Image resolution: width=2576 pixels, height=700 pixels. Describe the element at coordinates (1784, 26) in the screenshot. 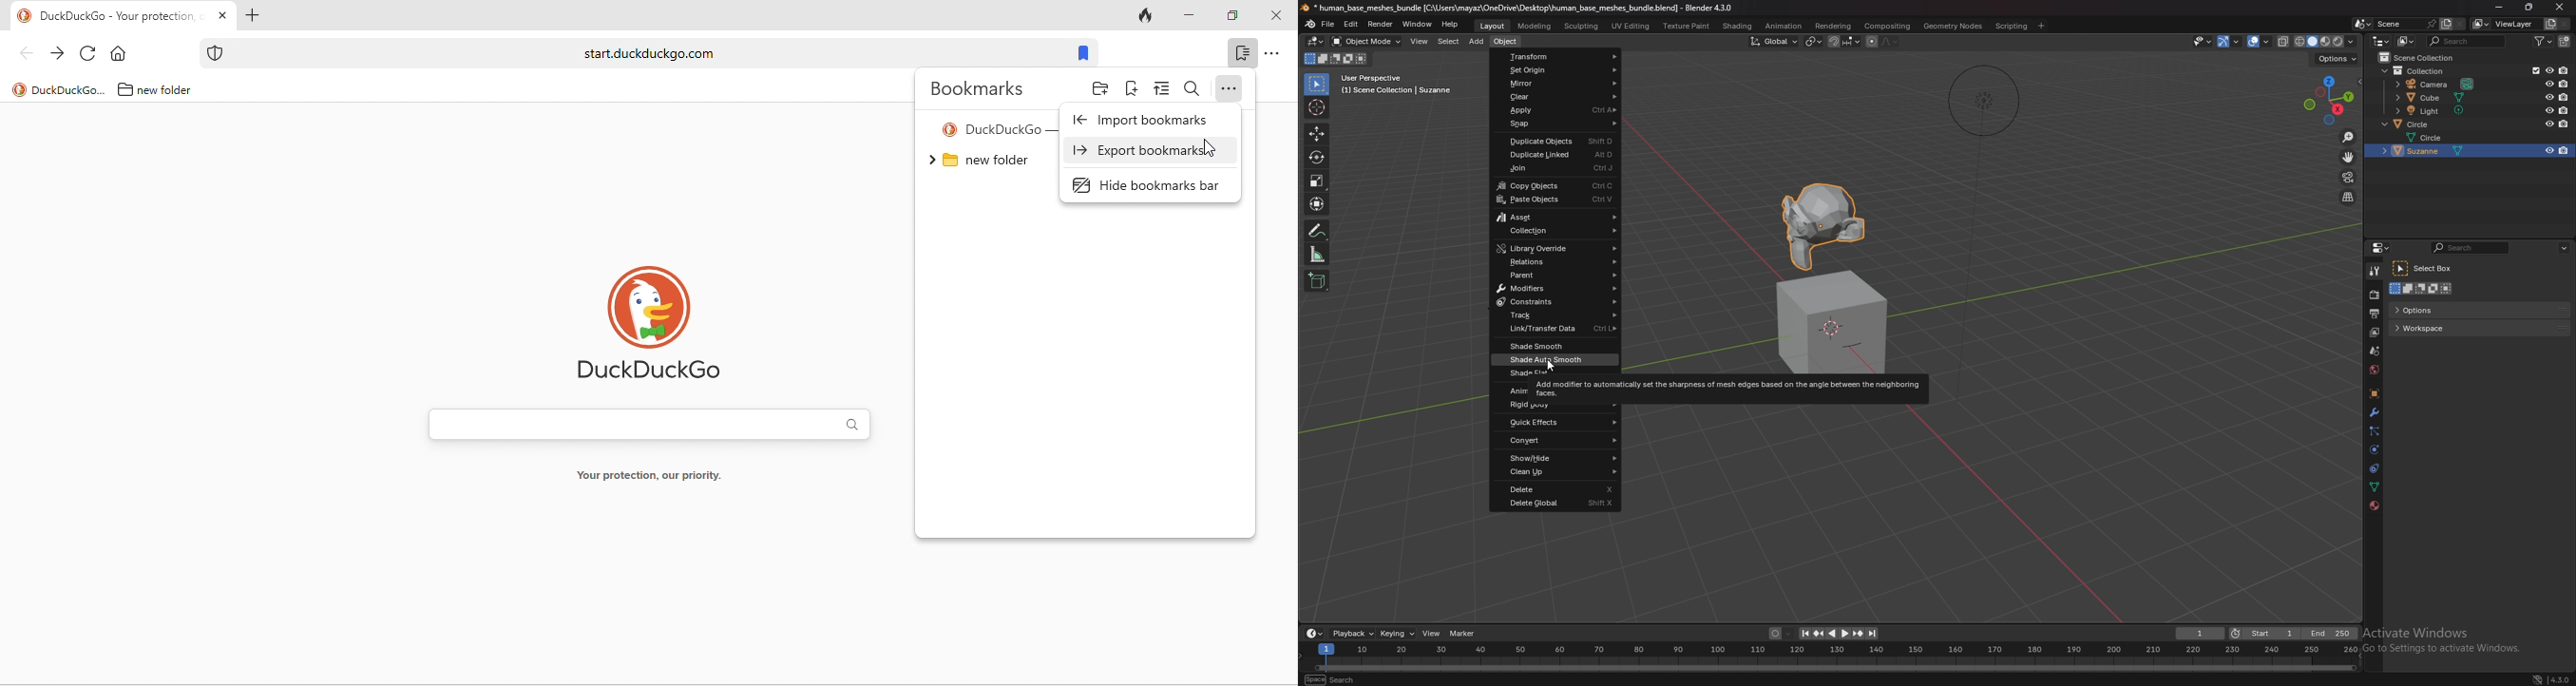

I see `animation` at that location.